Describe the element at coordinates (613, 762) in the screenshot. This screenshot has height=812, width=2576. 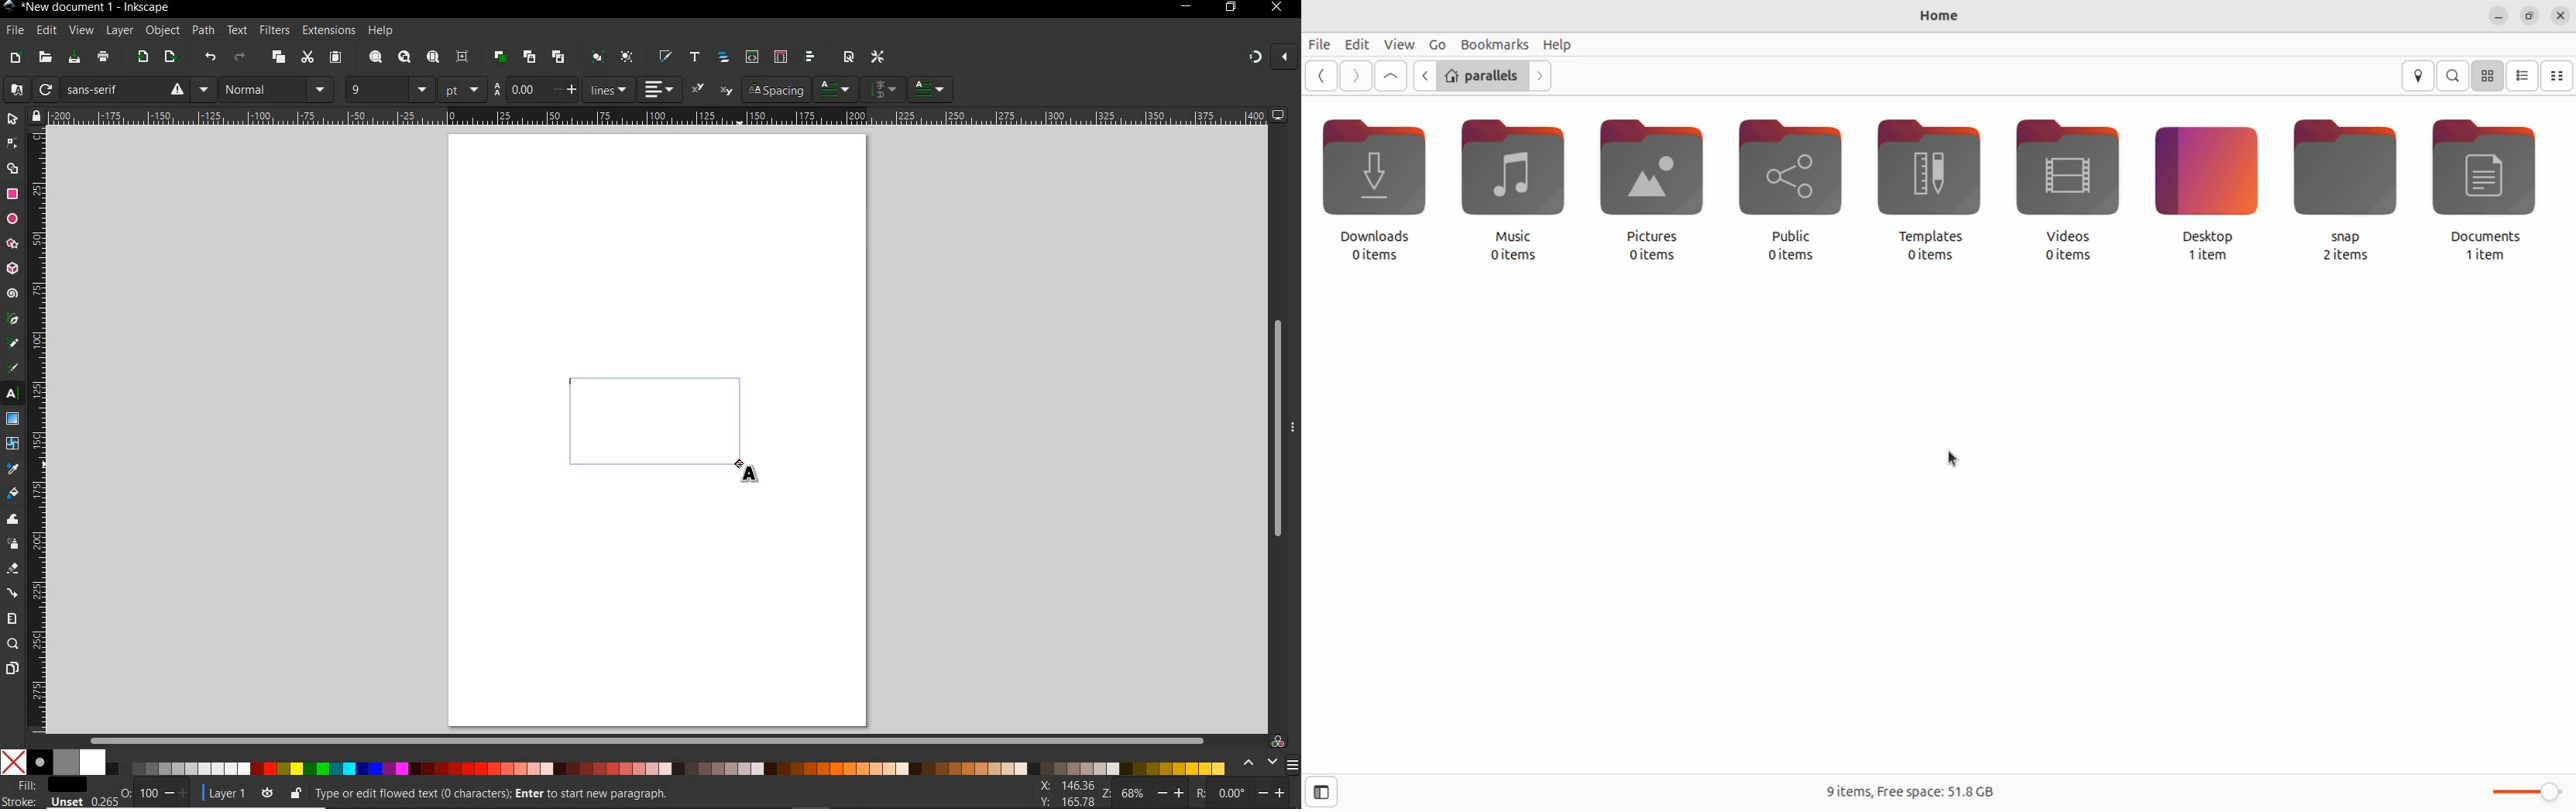
I see `color modes` at that location.